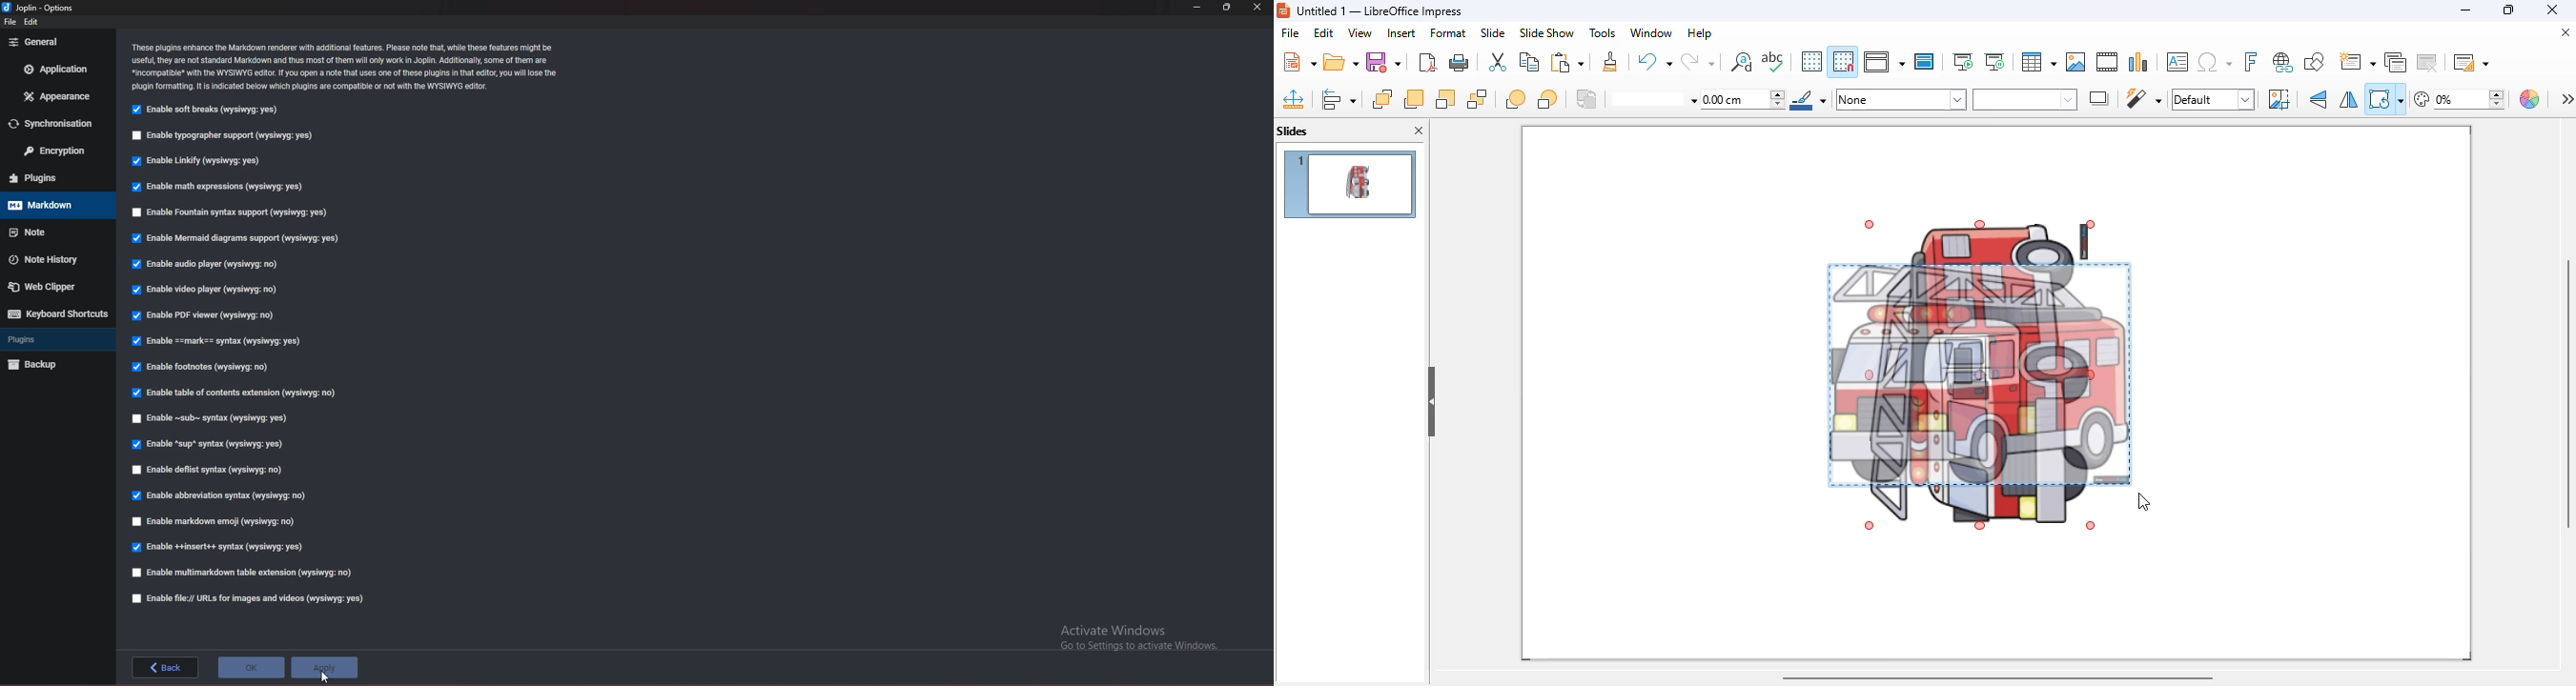  I want to click on vertically, so click(2320, 99).